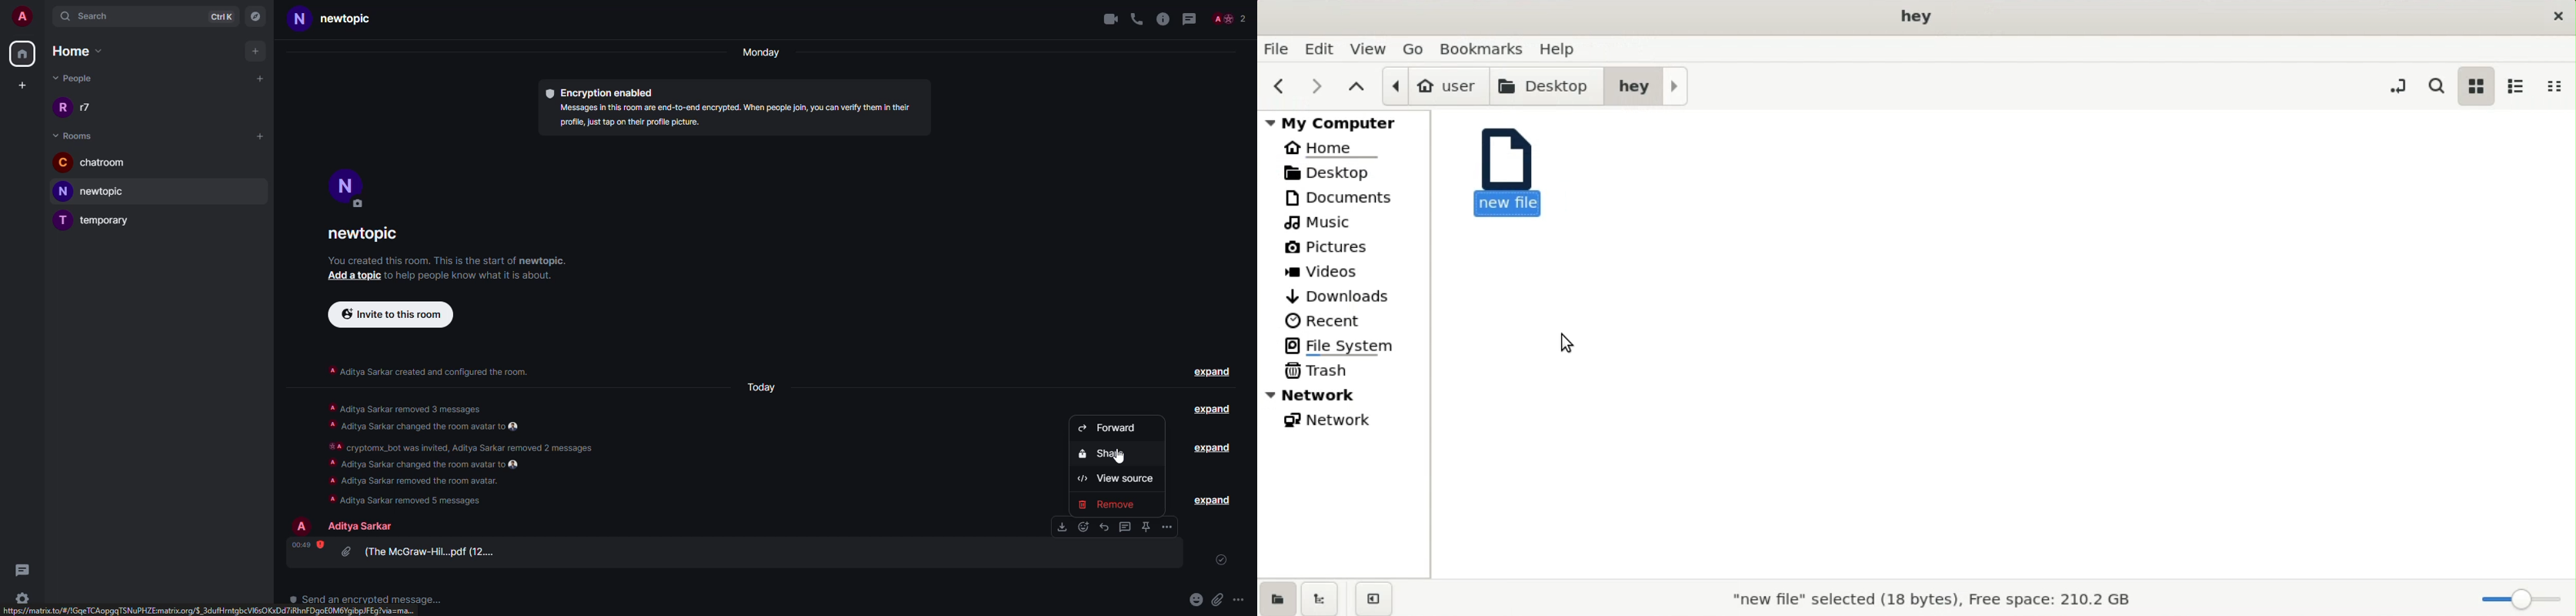 The width and height of the screenshot is (2576, 616). Describe the element at coordinates (84, 52) in the screenshot. I see `home` at that location.